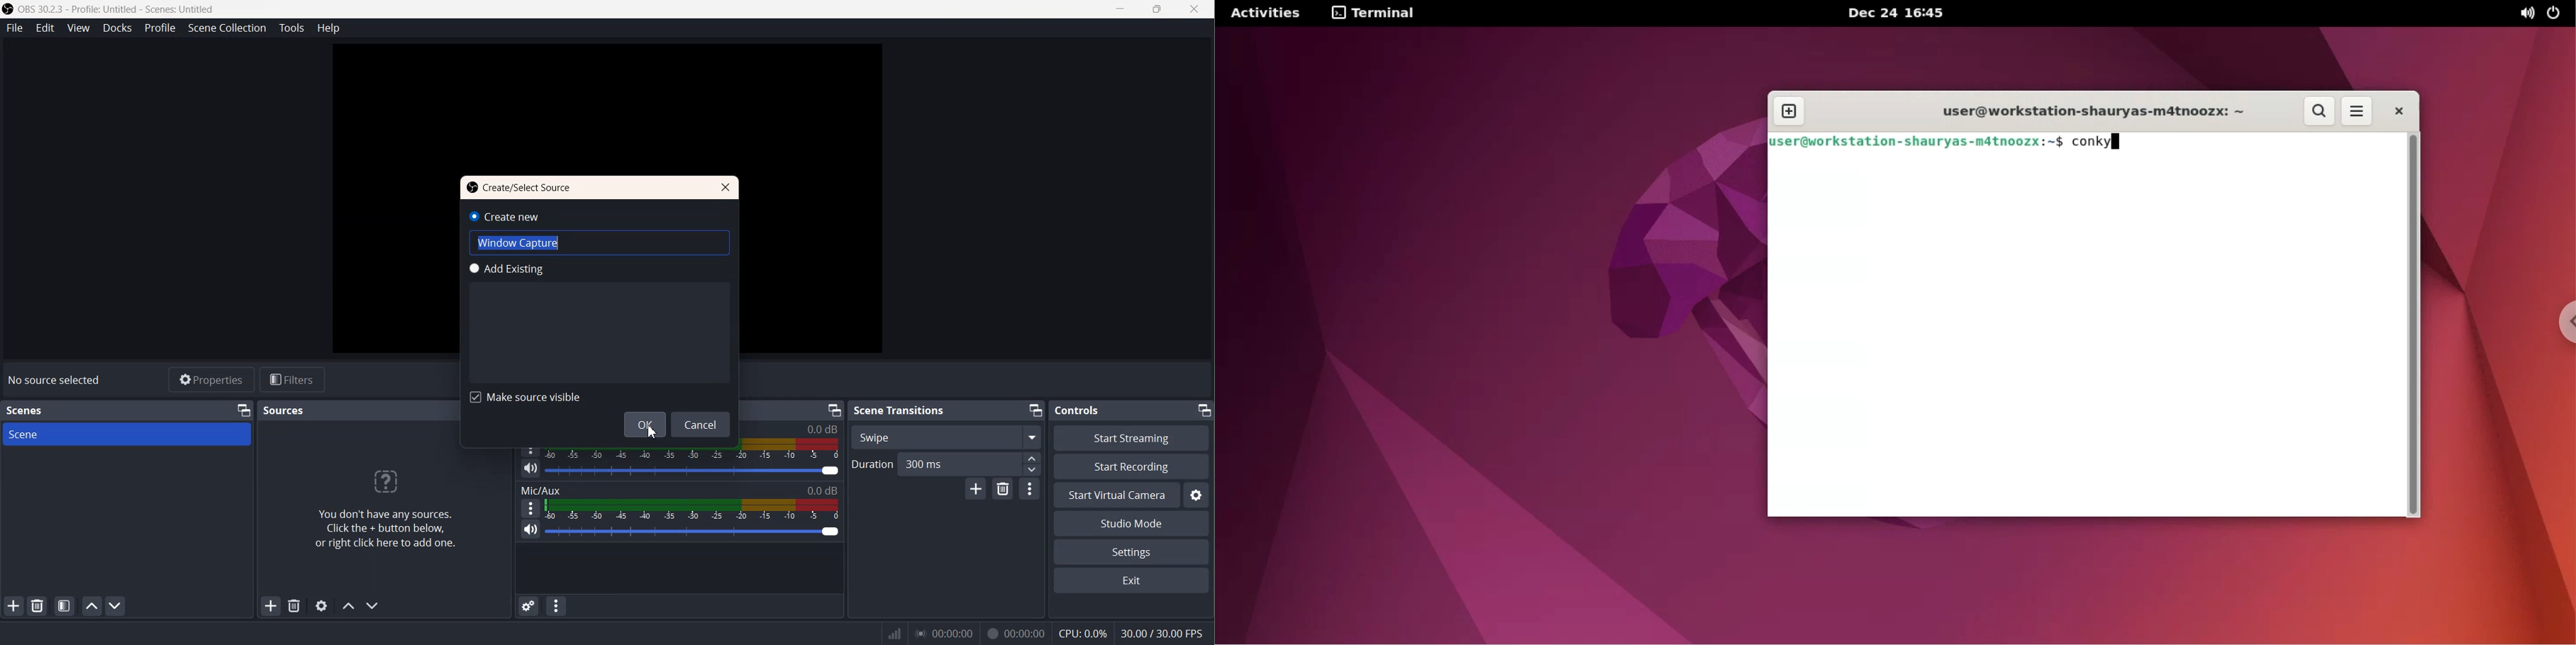 Image resolution: width=2576 pixels, height=672 pixels. Describe the element at coordinates (693, 510) in the screenshot. I see `Volume Indicator` at that location.